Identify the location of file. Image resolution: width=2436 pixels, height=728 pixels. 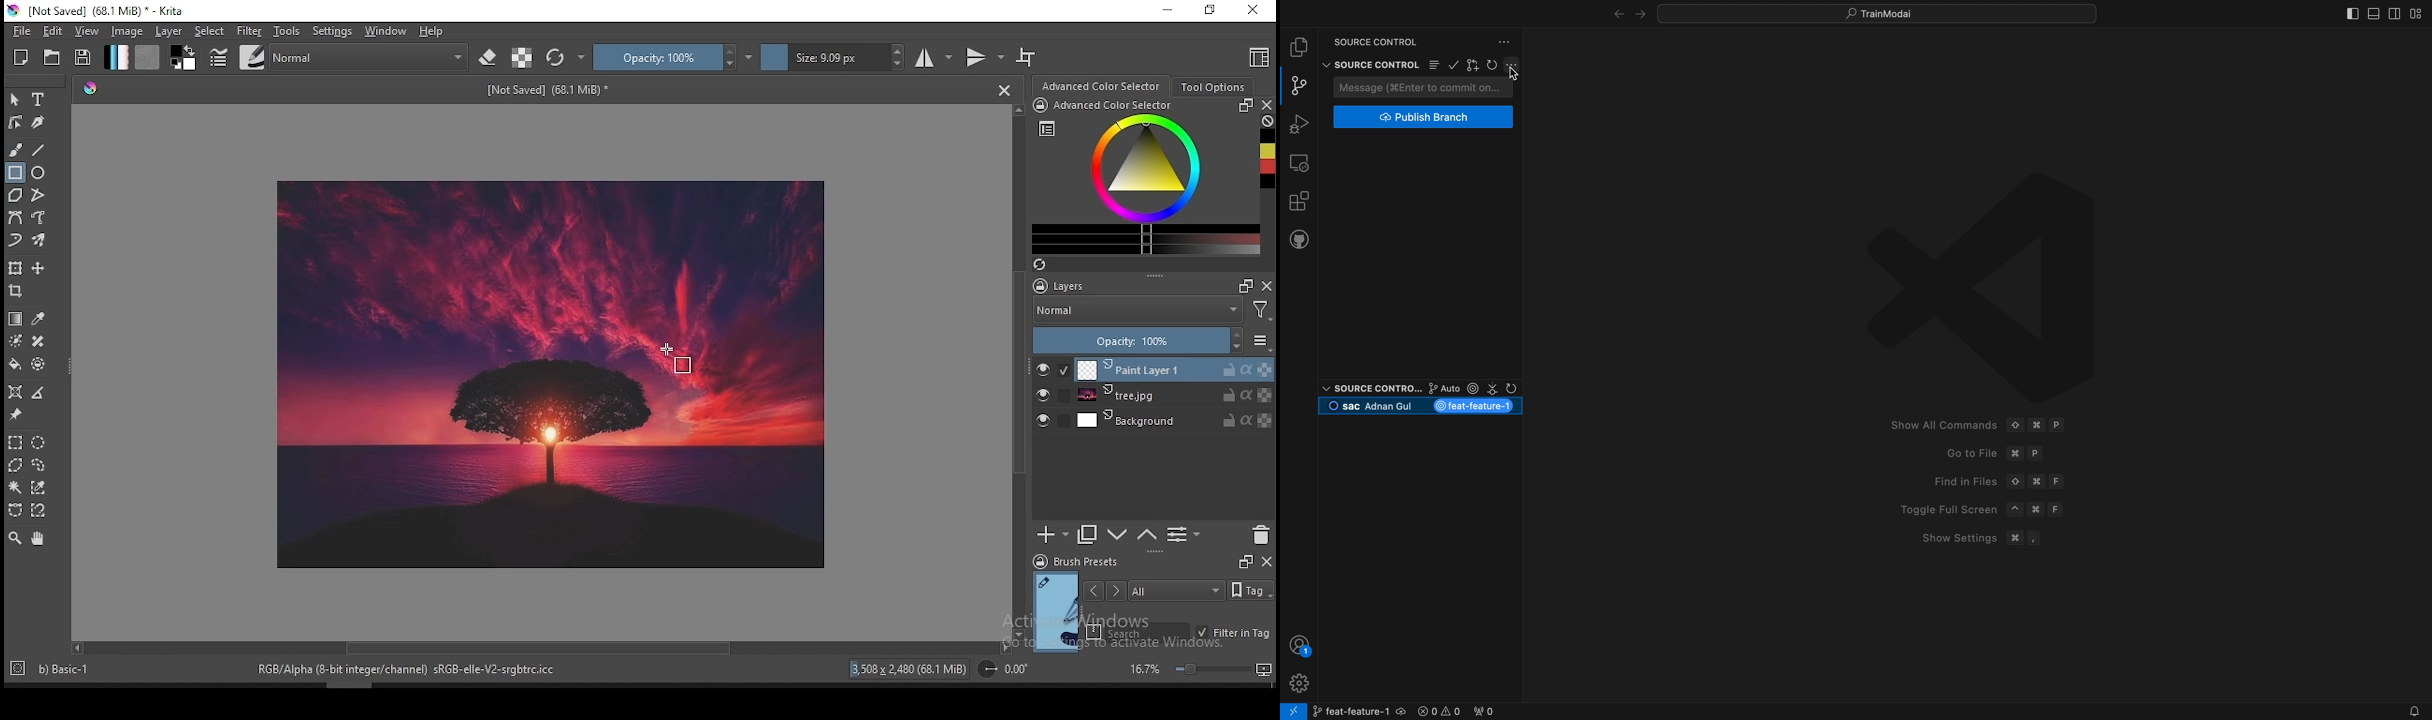
(1299, 47).